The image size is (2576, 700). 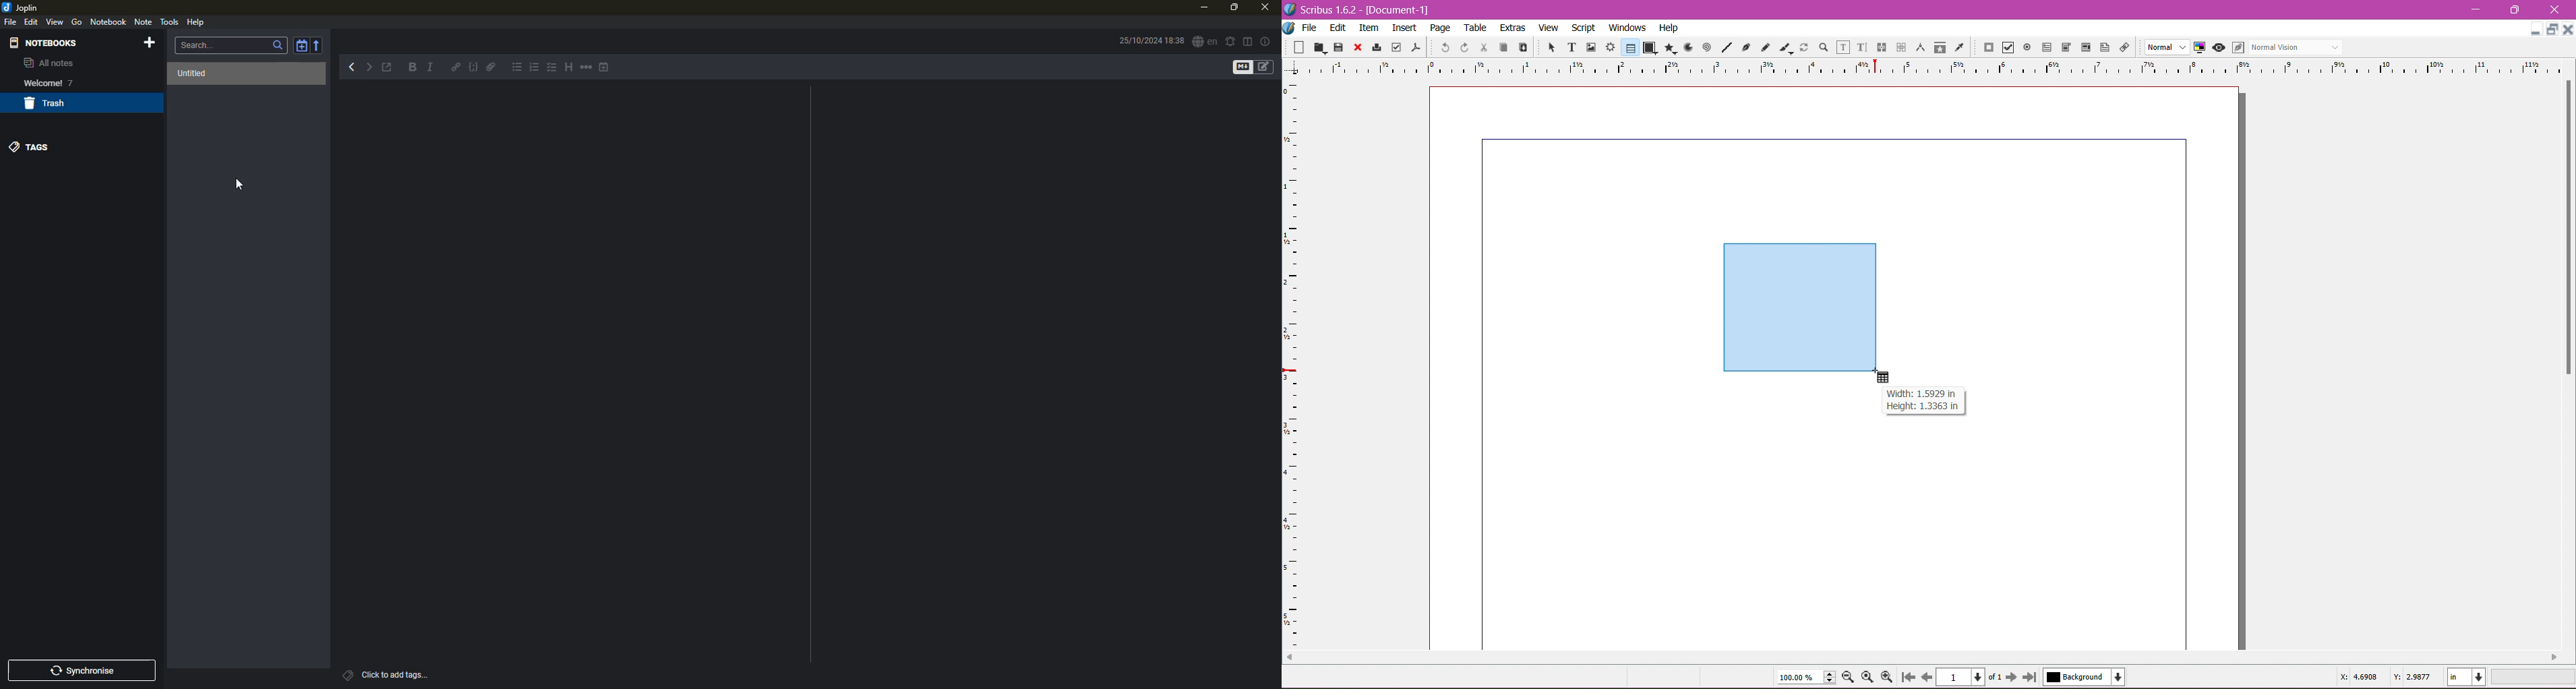 What do you see at coordinates (1745, 47) in the screenshot?
I see `Bezier Curve` at bounding box center [1745, 47].